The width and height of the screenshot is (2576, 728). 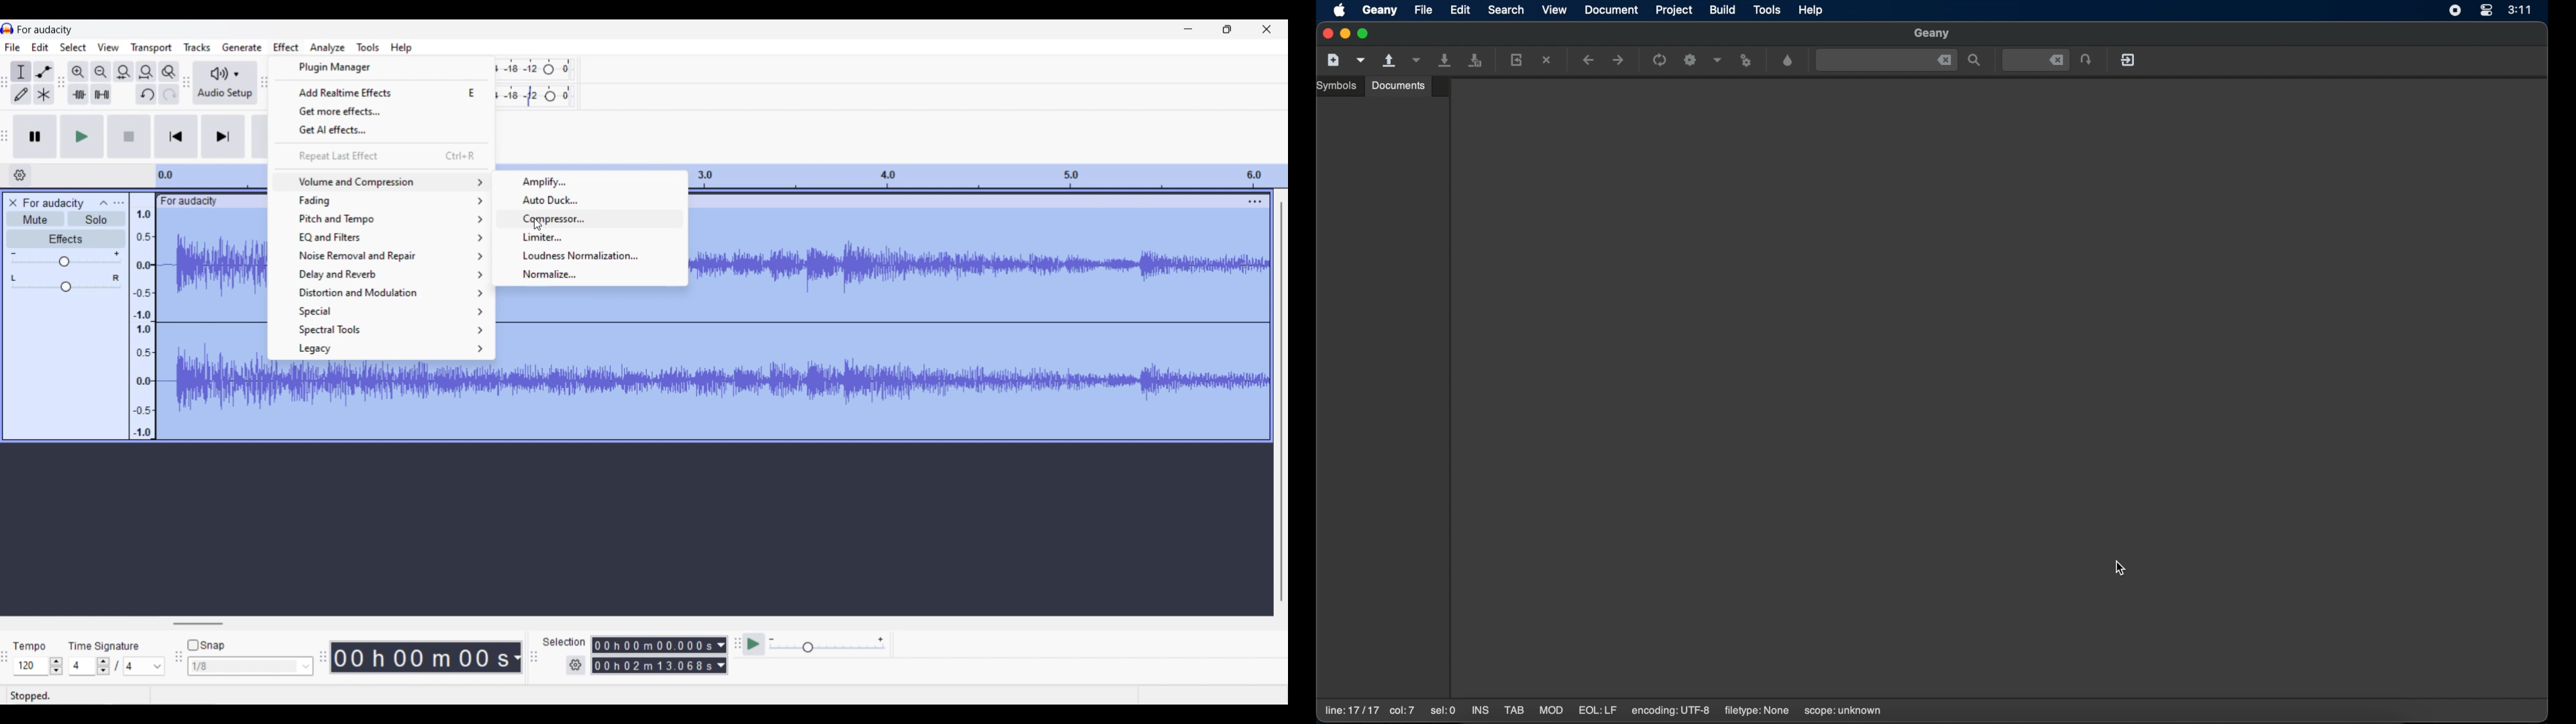 What do you see at coordinates (176, 137) in the screenshot?
I see `Skip/Select to start` at bounding box center [176, 137].